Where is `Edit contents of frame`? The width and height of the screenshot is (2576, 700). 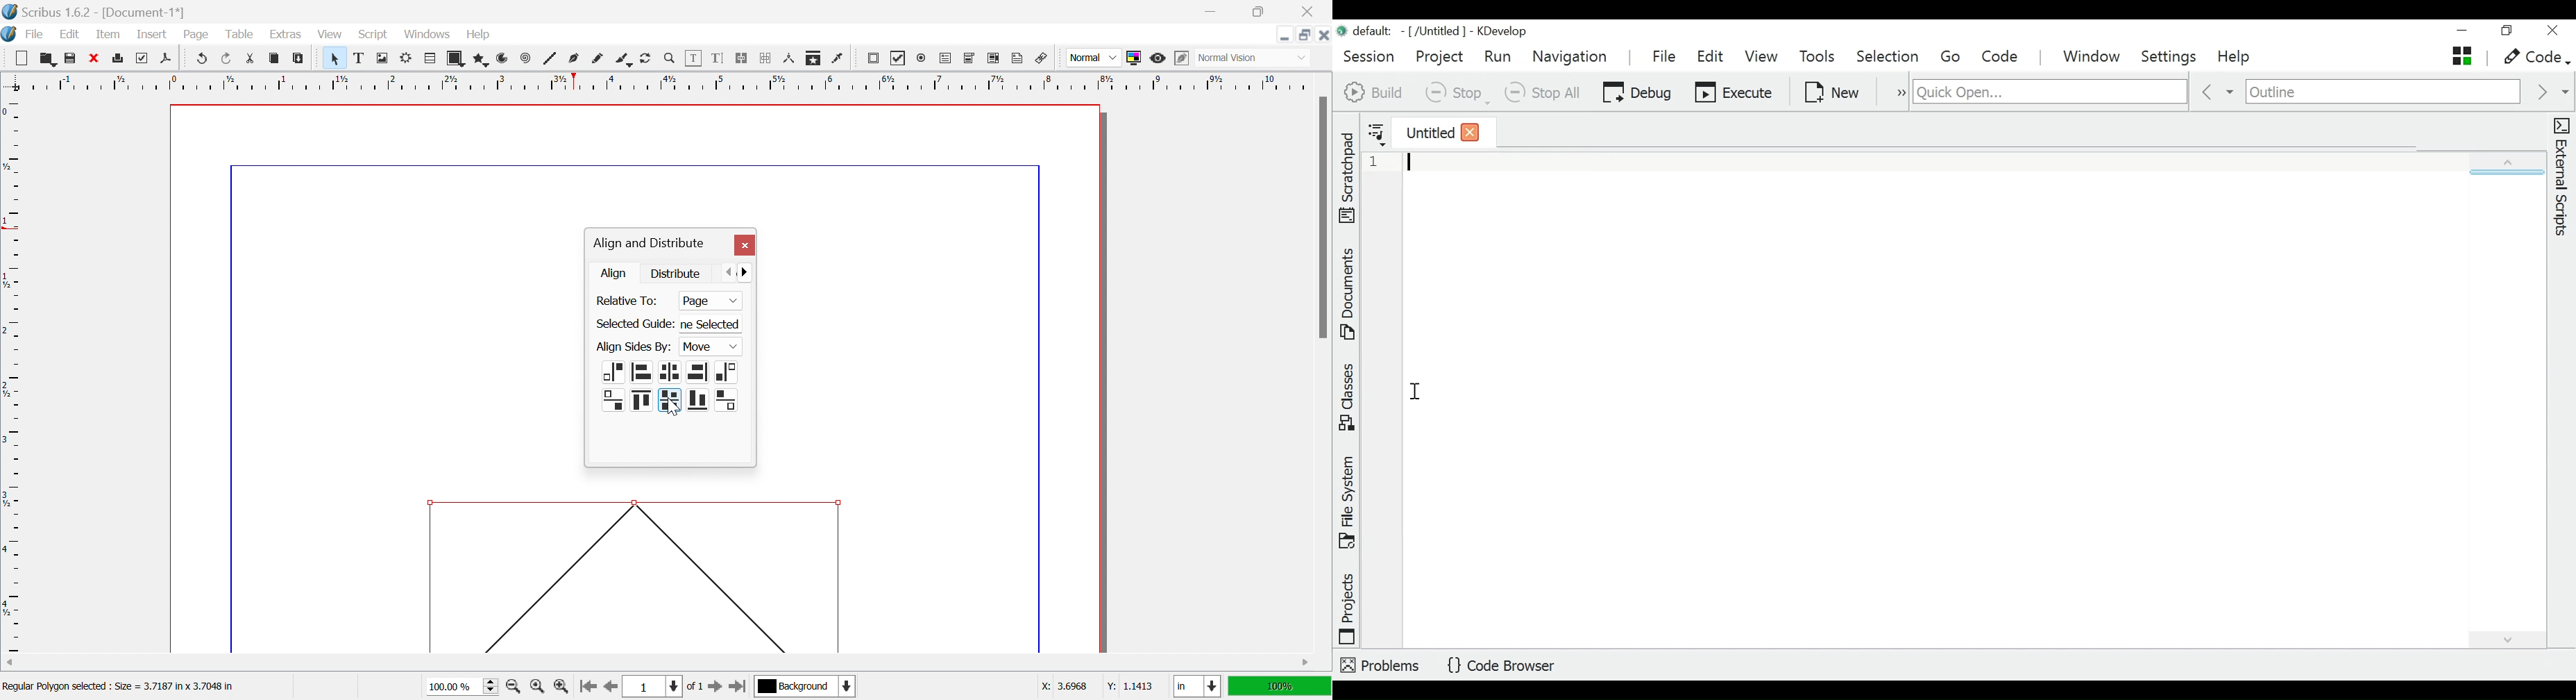 Edit contents of frame is located at coordinates (694, 56).